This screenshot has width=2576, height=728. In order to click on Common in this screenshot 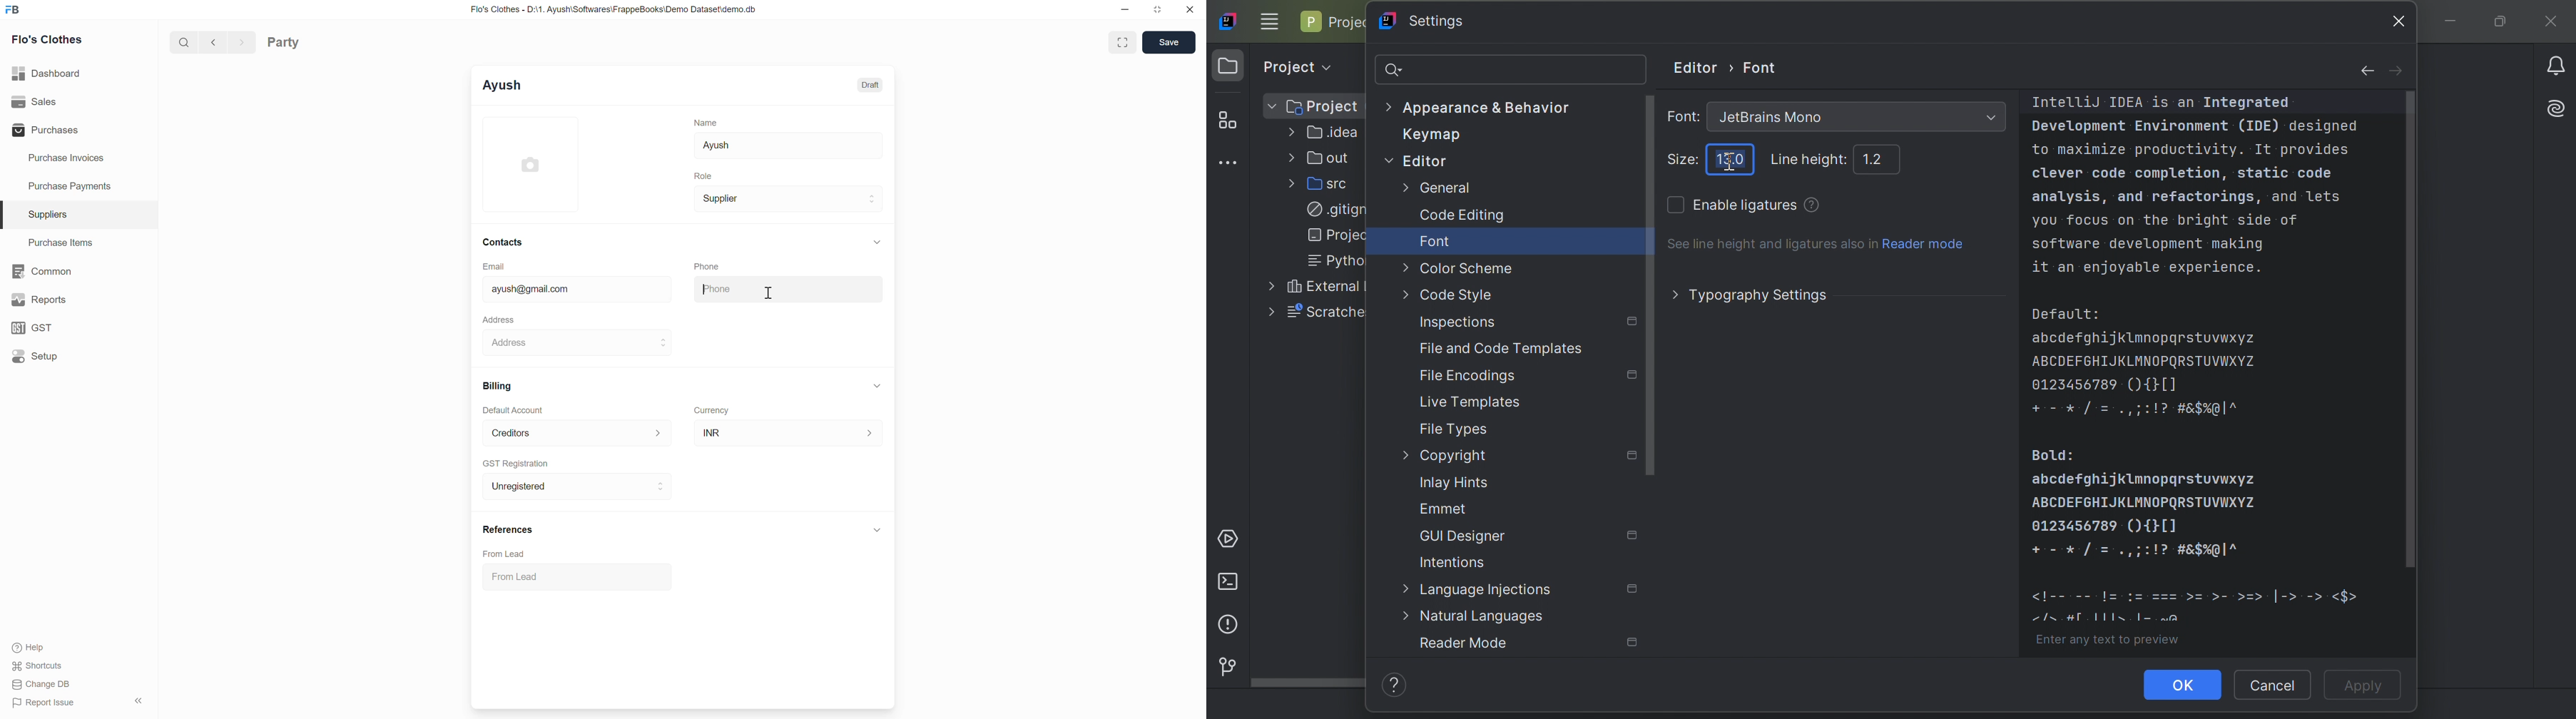, I will do `click(78, 271)`.